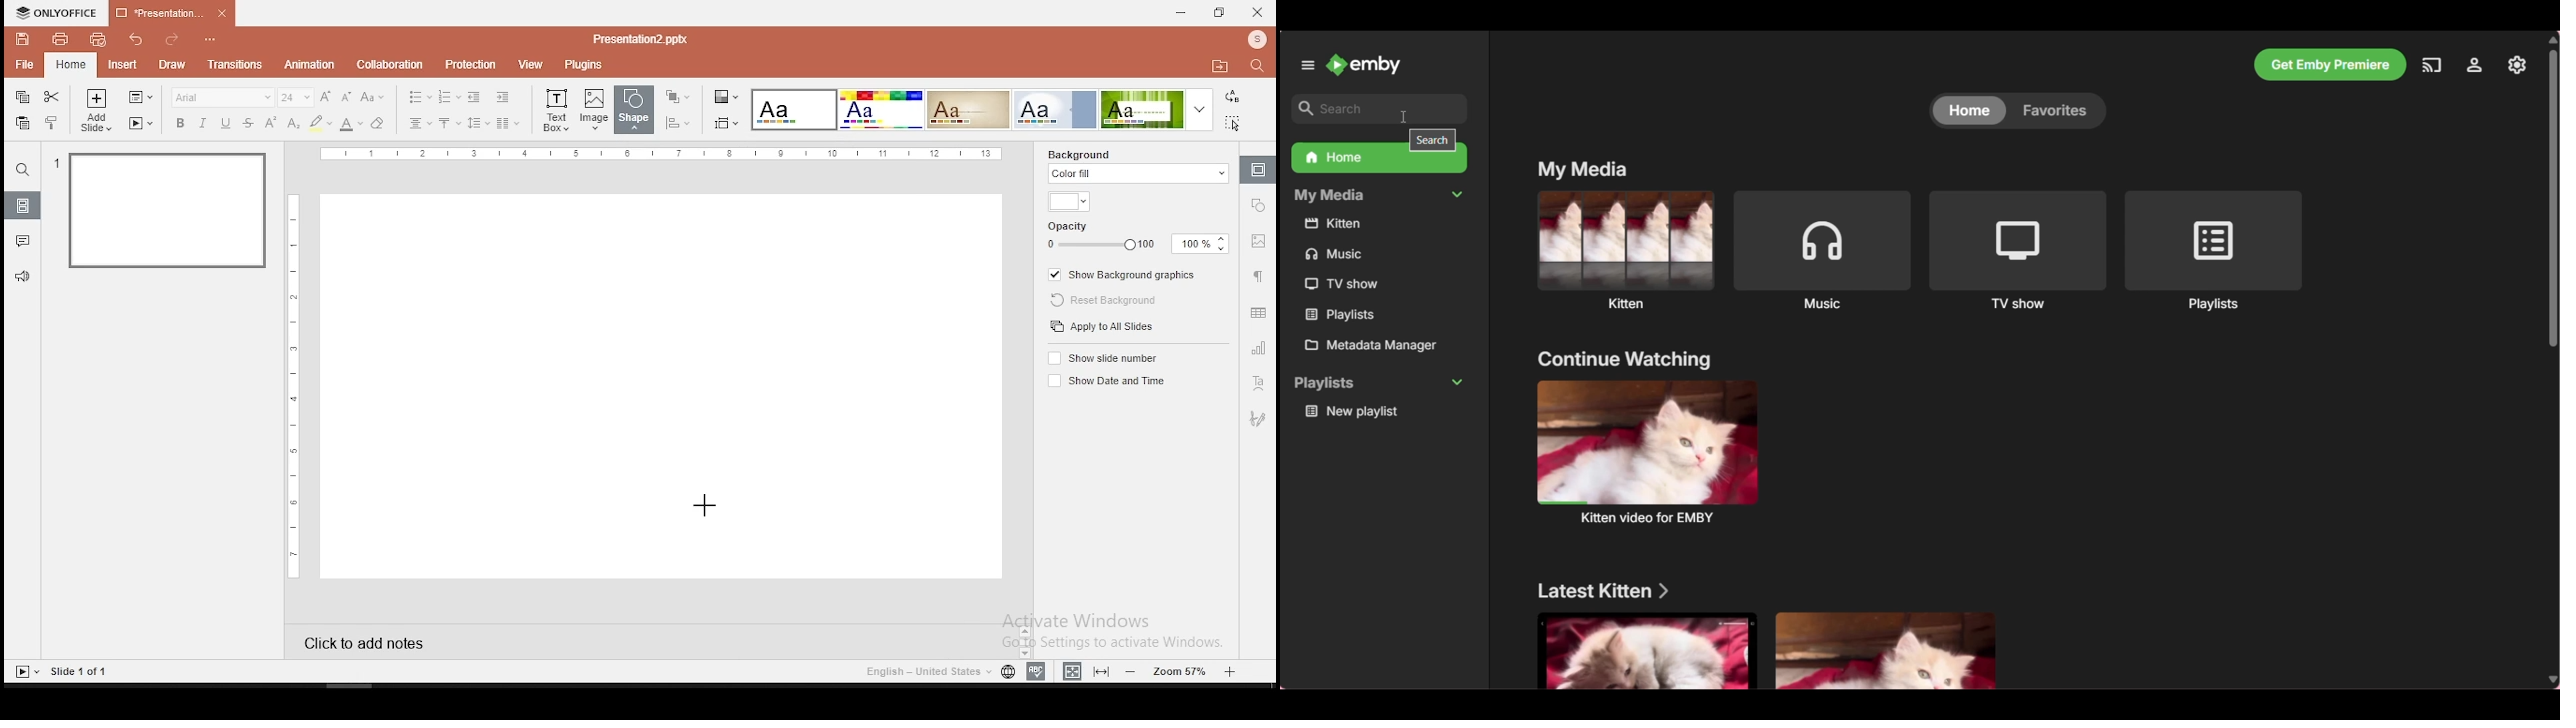 The image size is (2576, 728). Describe the element at coordinates (637, 40) in the screenshot. I see `presentation2.pptx` at that location.